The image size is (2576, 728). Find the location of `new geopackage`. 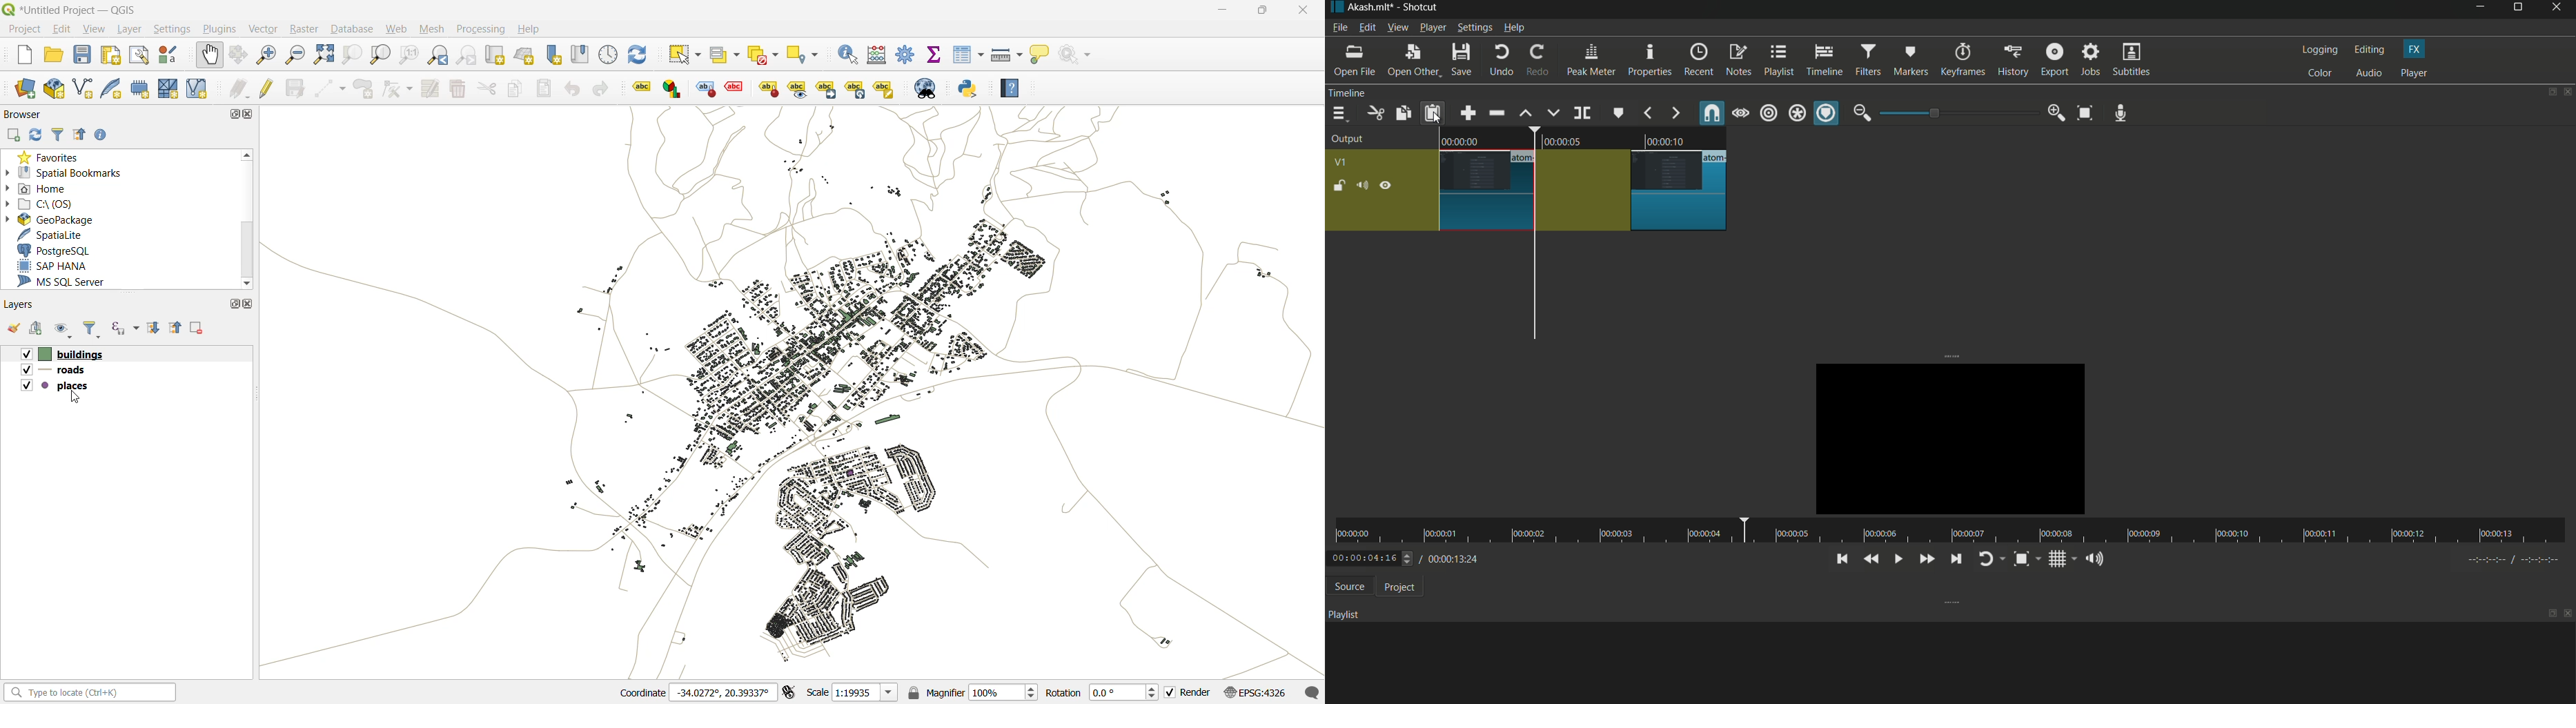

new geopackage is located at coordinates (57, 90).